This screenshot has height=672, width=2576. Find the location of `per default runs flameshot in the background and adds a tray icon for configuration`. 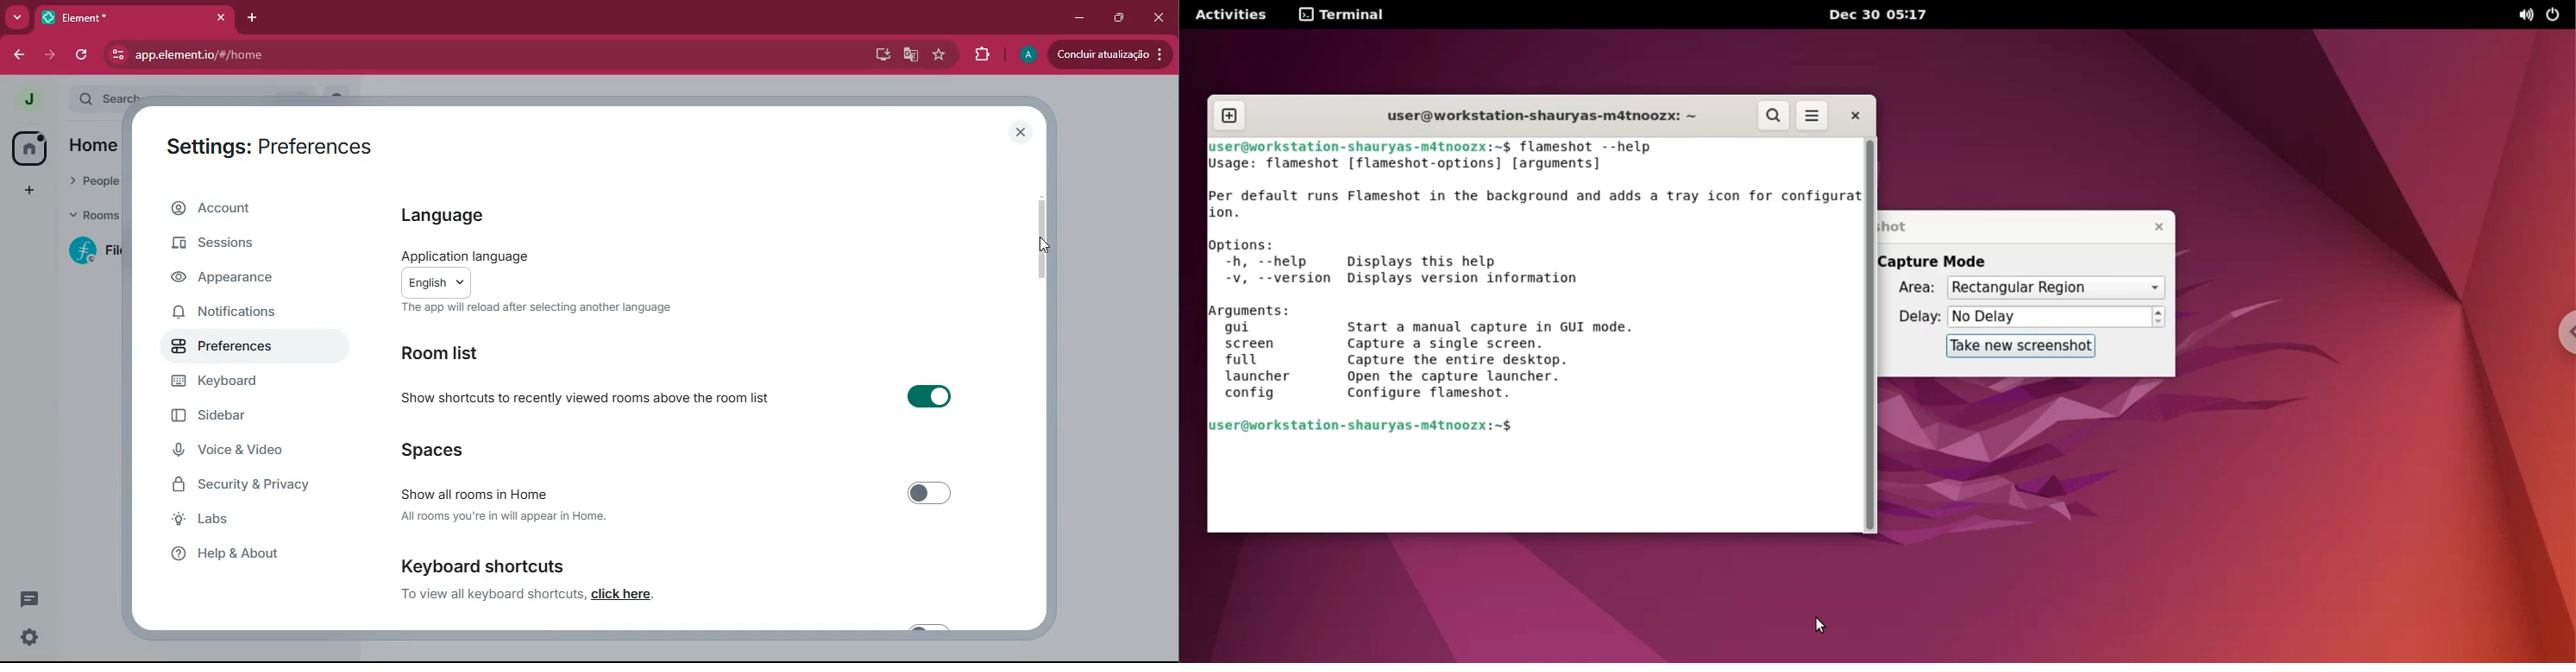

per default runs flameshot in the background and adds a tray icon for configuration is located at coordinates (1536, 203).